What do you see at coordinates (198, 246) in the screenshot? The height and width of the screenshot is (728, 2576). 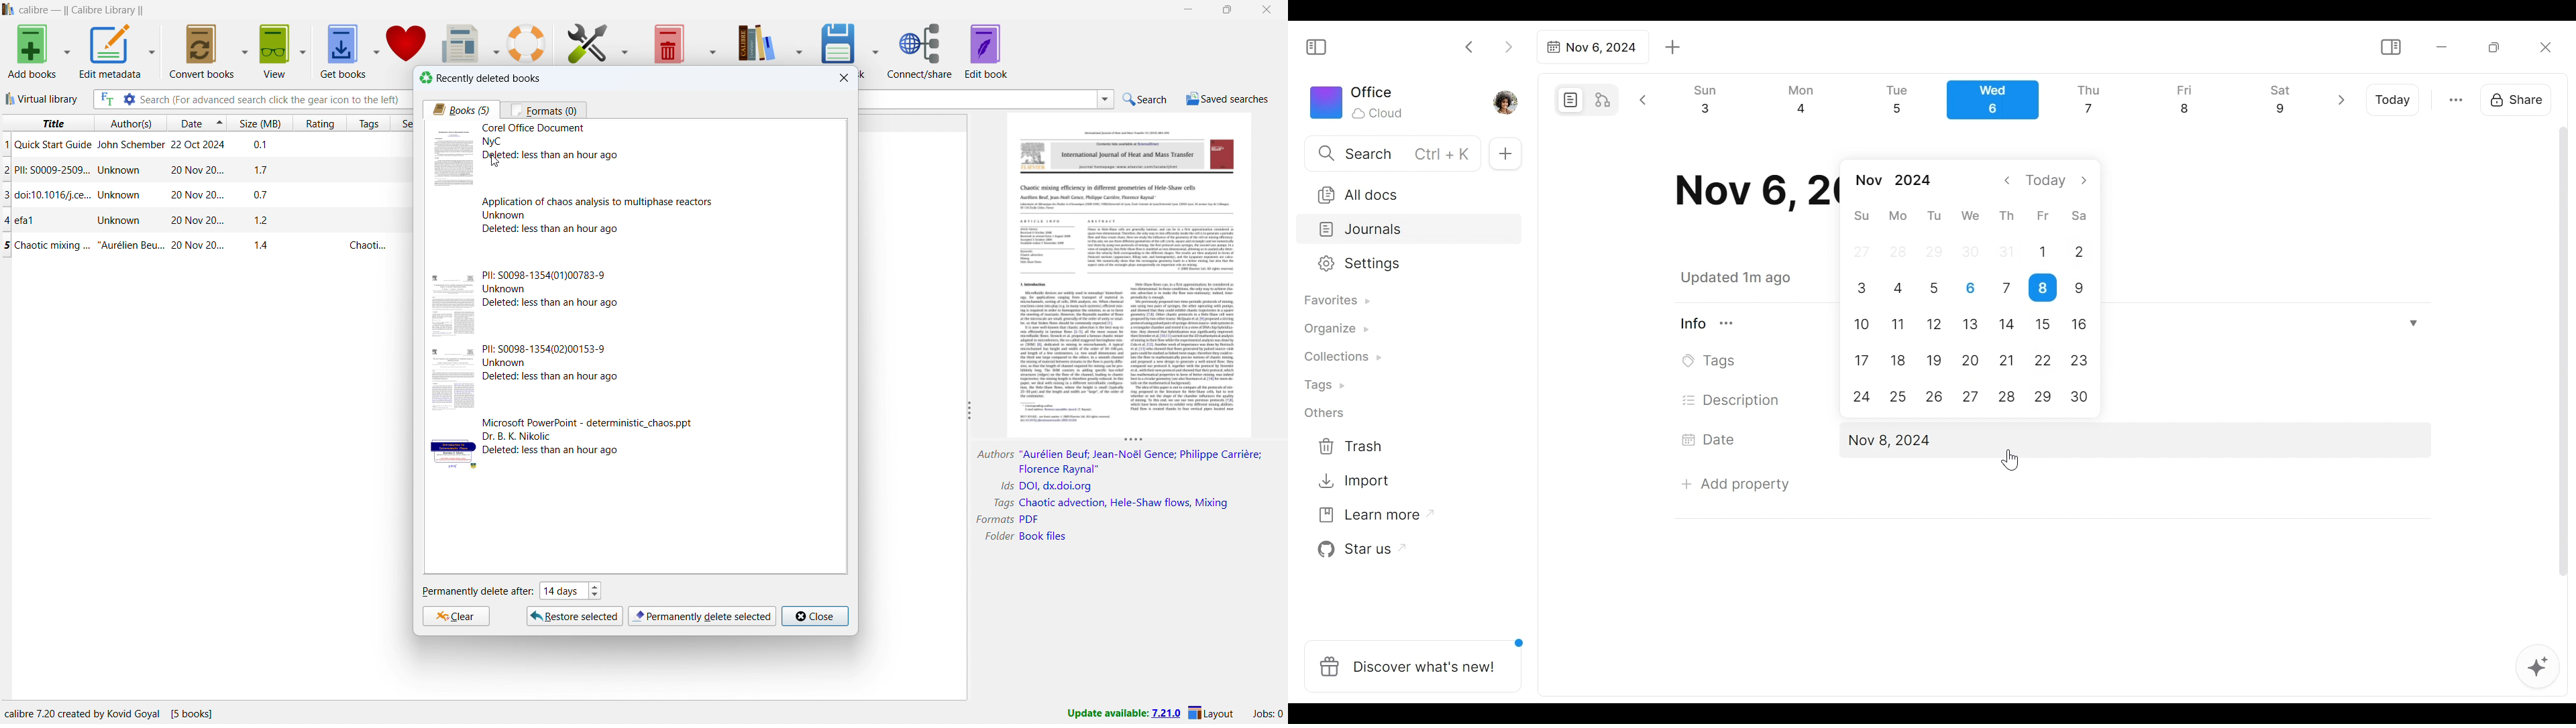 I see `single book entry` at bounding box center [198, 246].